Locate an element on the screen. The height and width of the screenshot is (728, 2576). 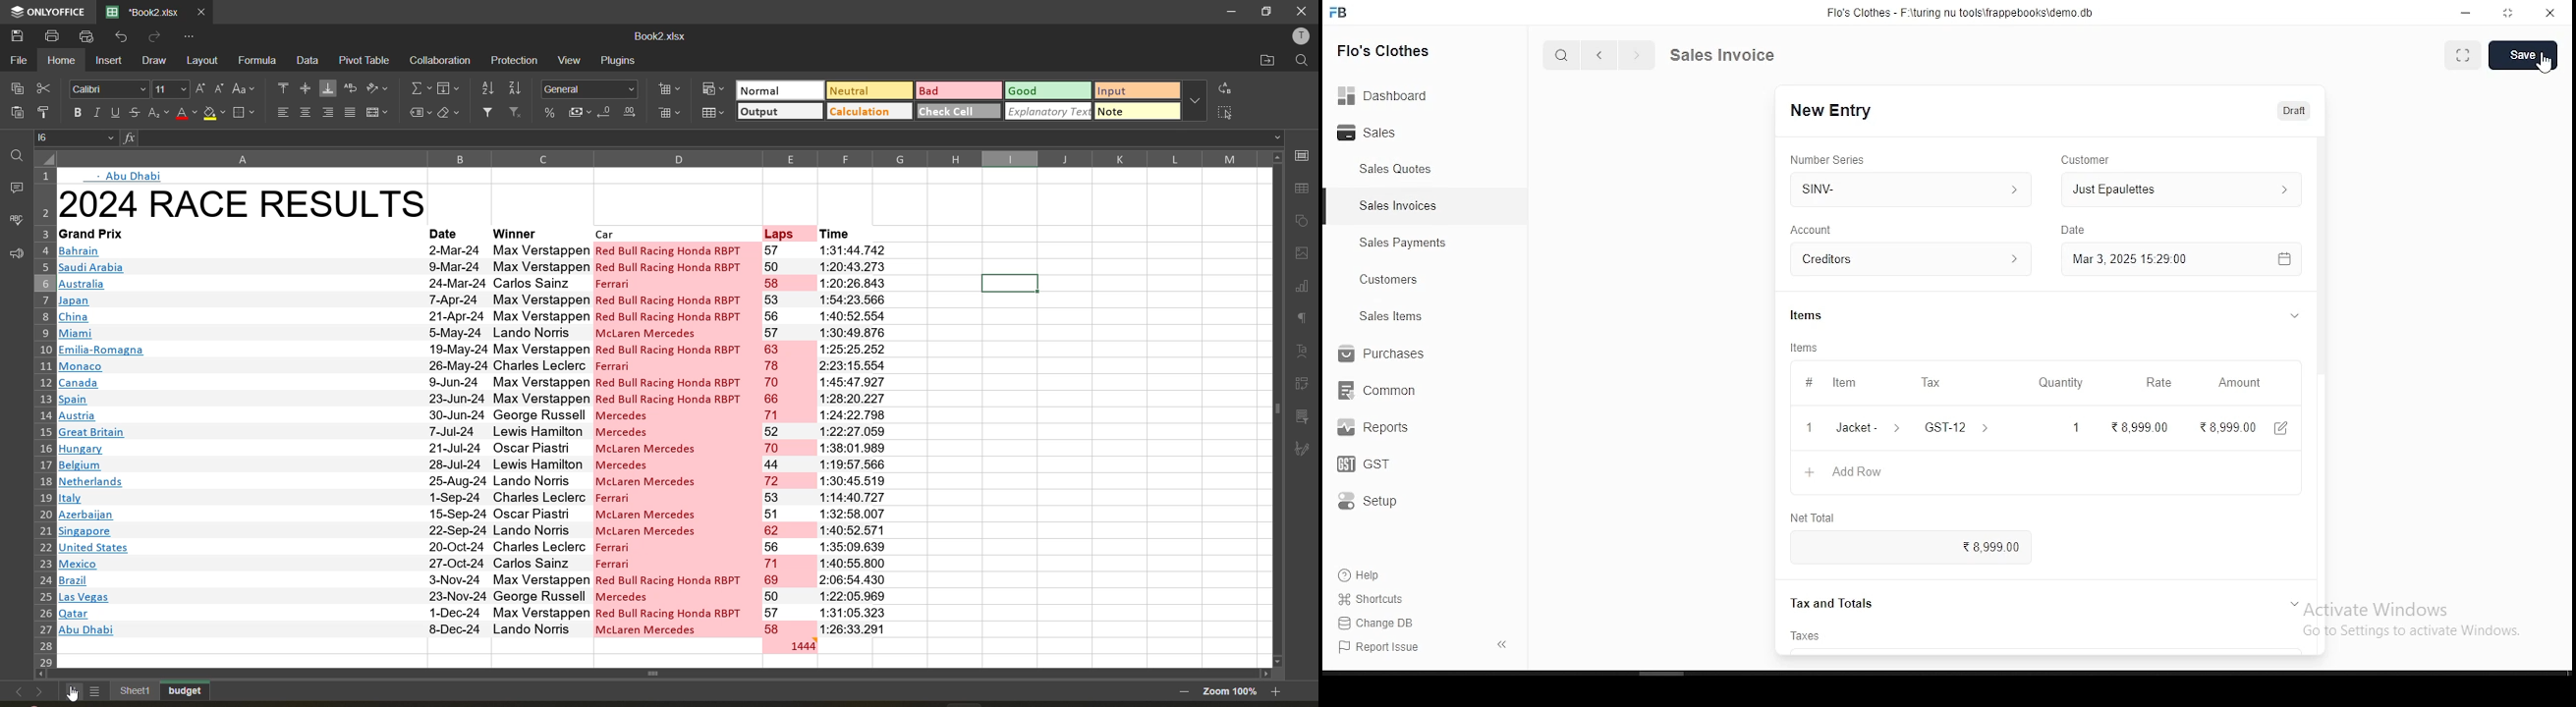
cut is located at coordinates (44, 89).